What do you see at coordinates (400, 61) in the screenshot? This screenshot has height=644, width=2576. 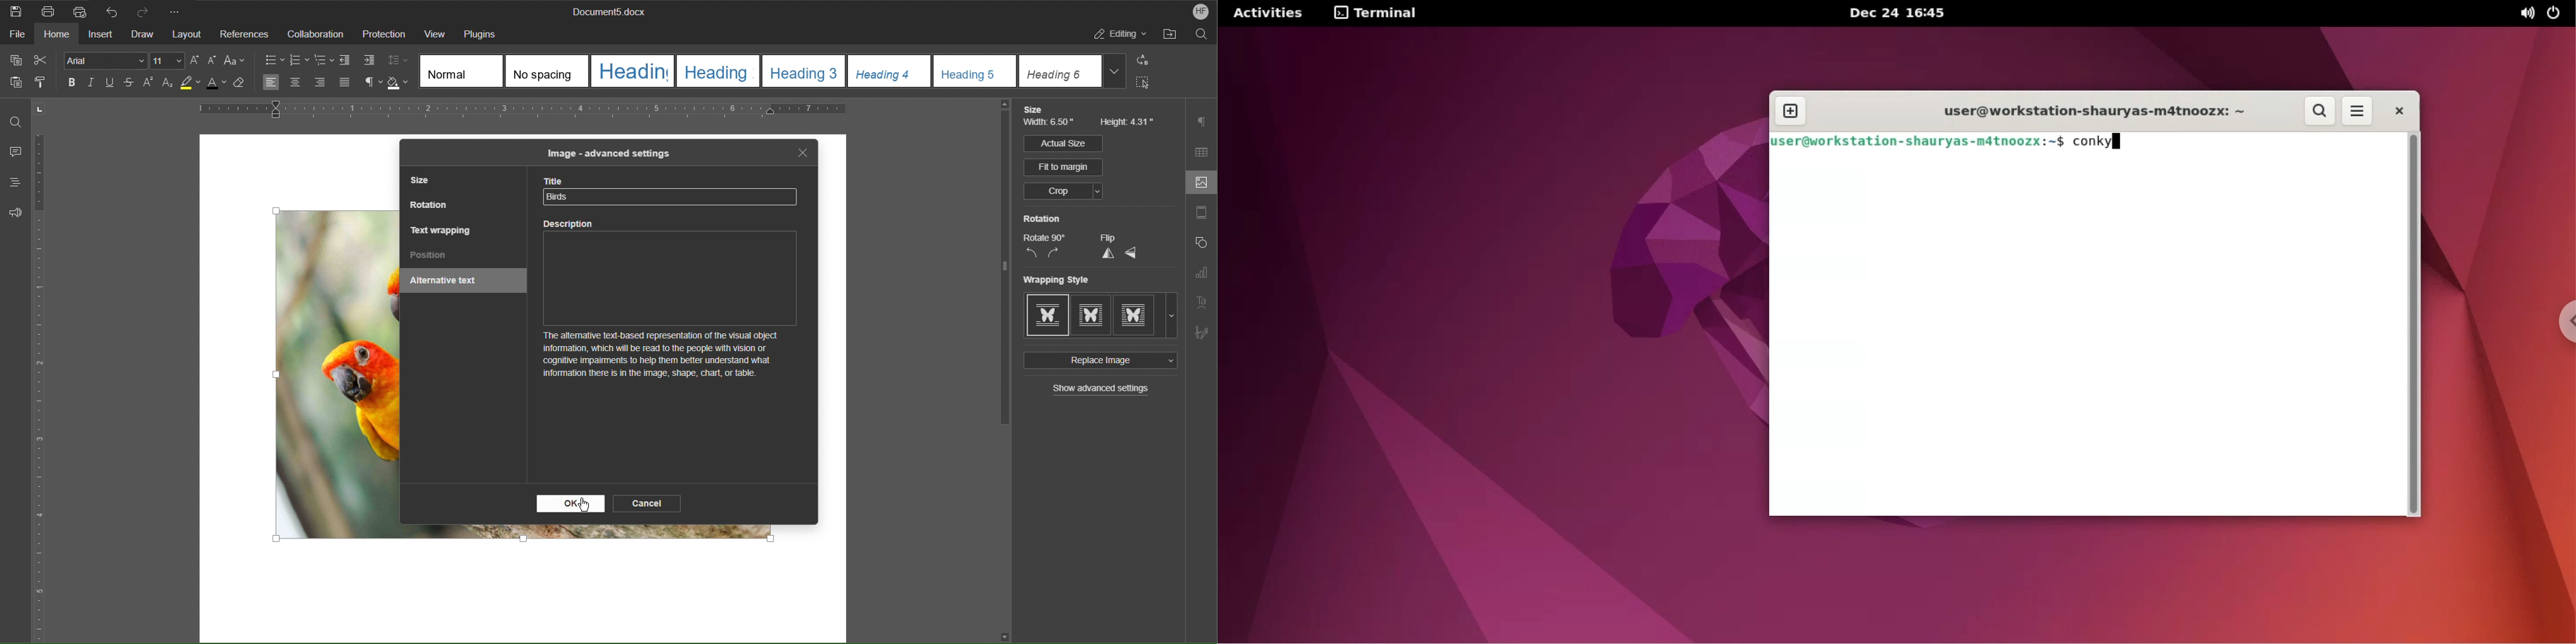 I see `Line Spacing` at bounding box center [400, 61].